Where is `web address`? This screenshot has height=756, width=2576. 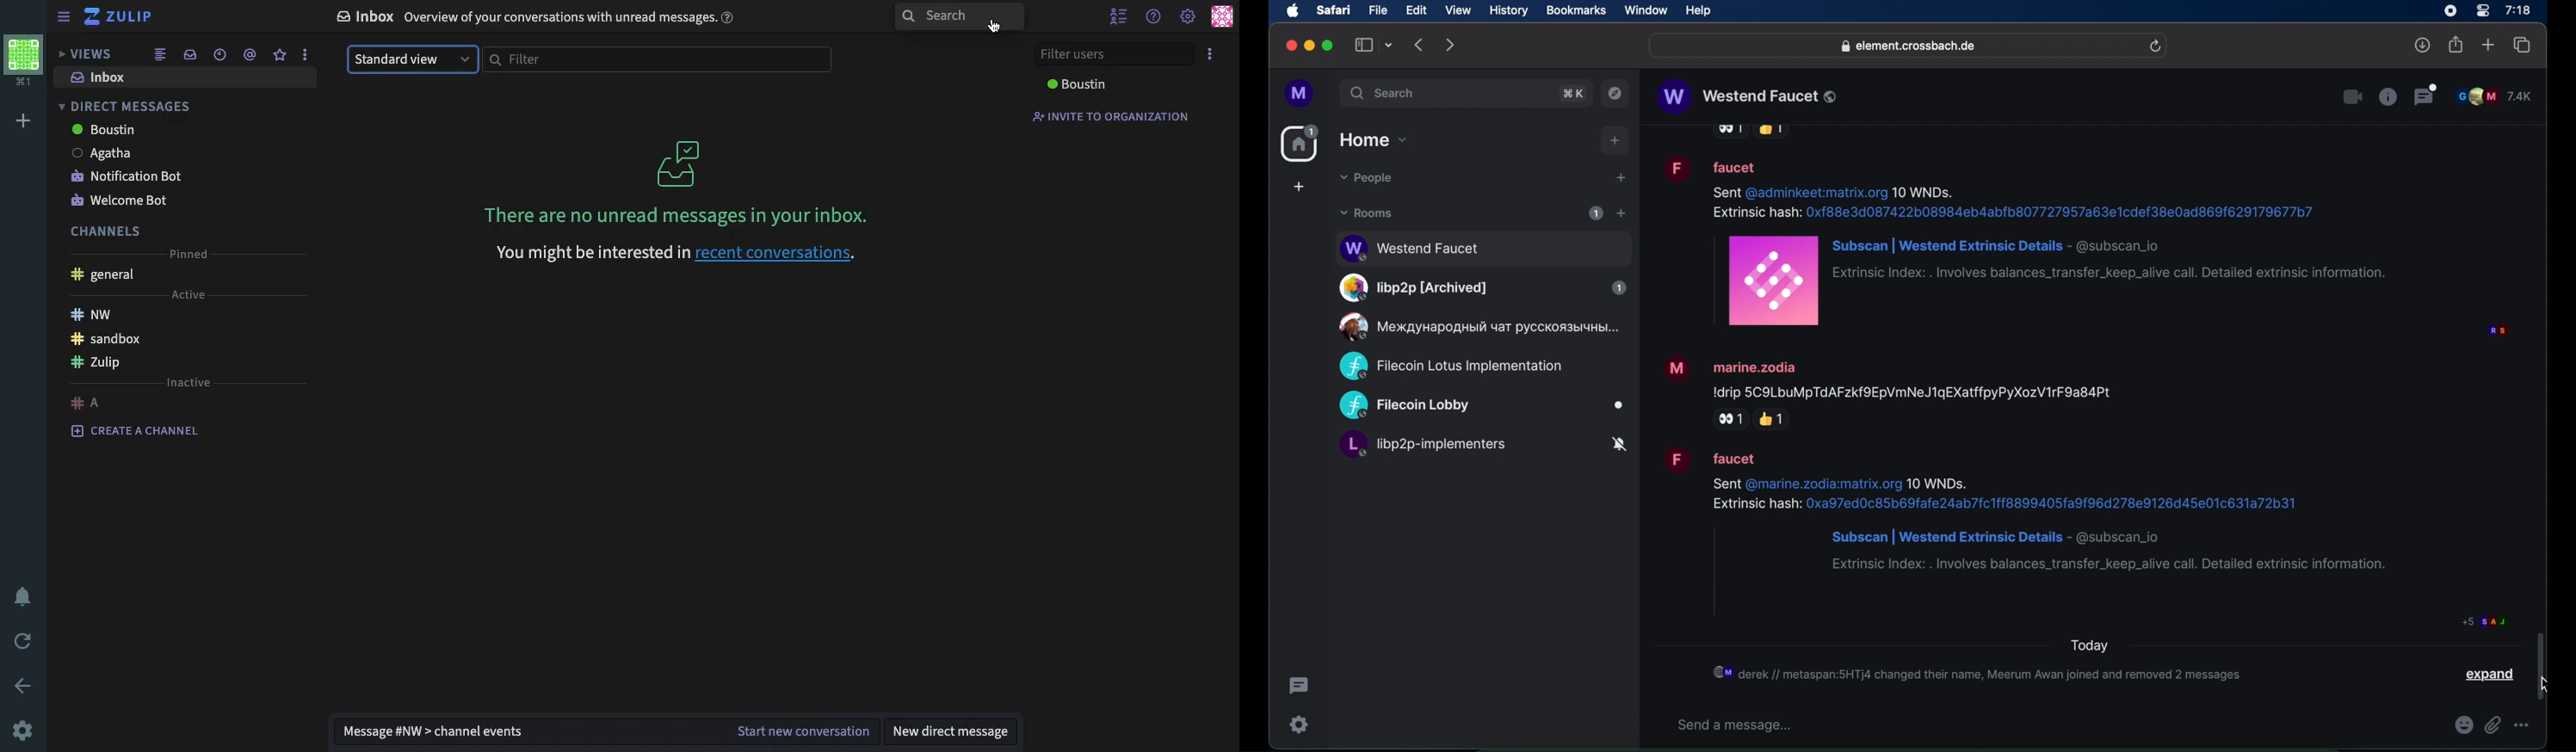 web address is located at coordinates (1910, 47).